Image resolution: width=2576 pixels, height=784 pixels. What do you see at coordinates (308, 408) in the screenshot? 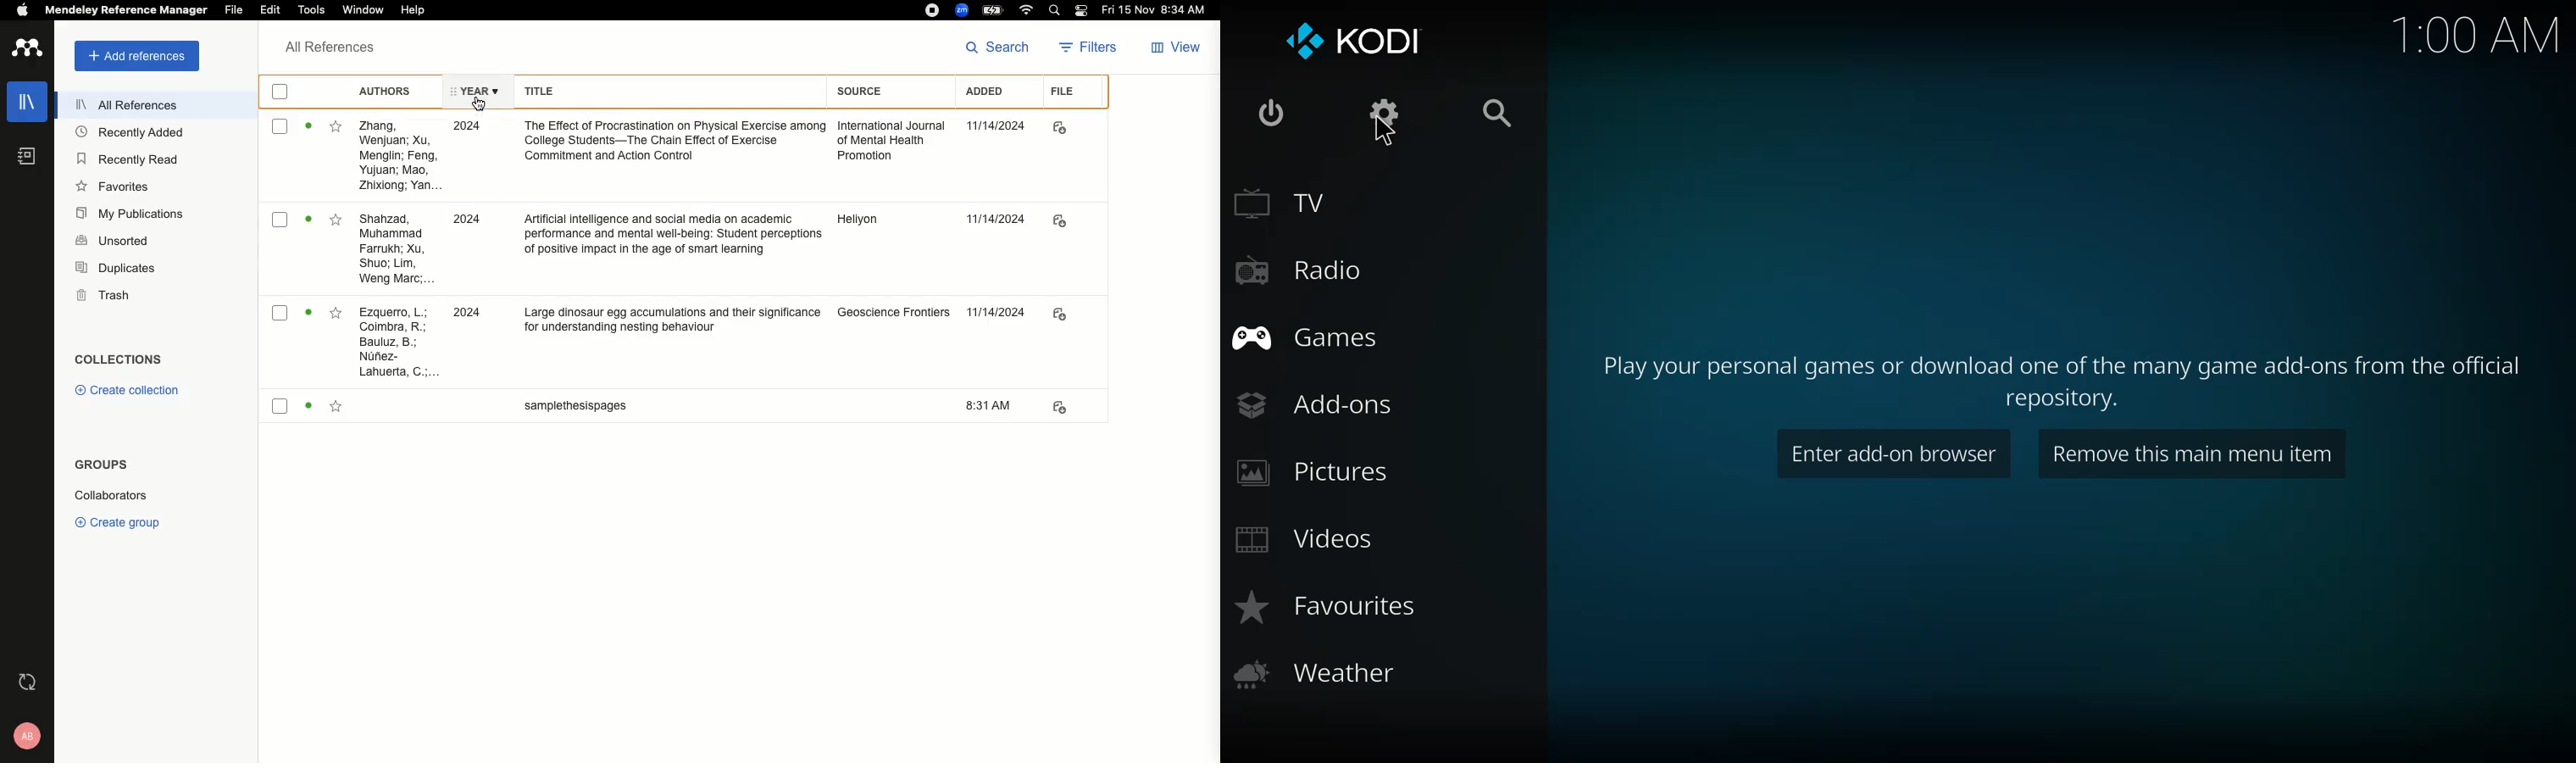
I see `view status` at bounding box center [308, 408].